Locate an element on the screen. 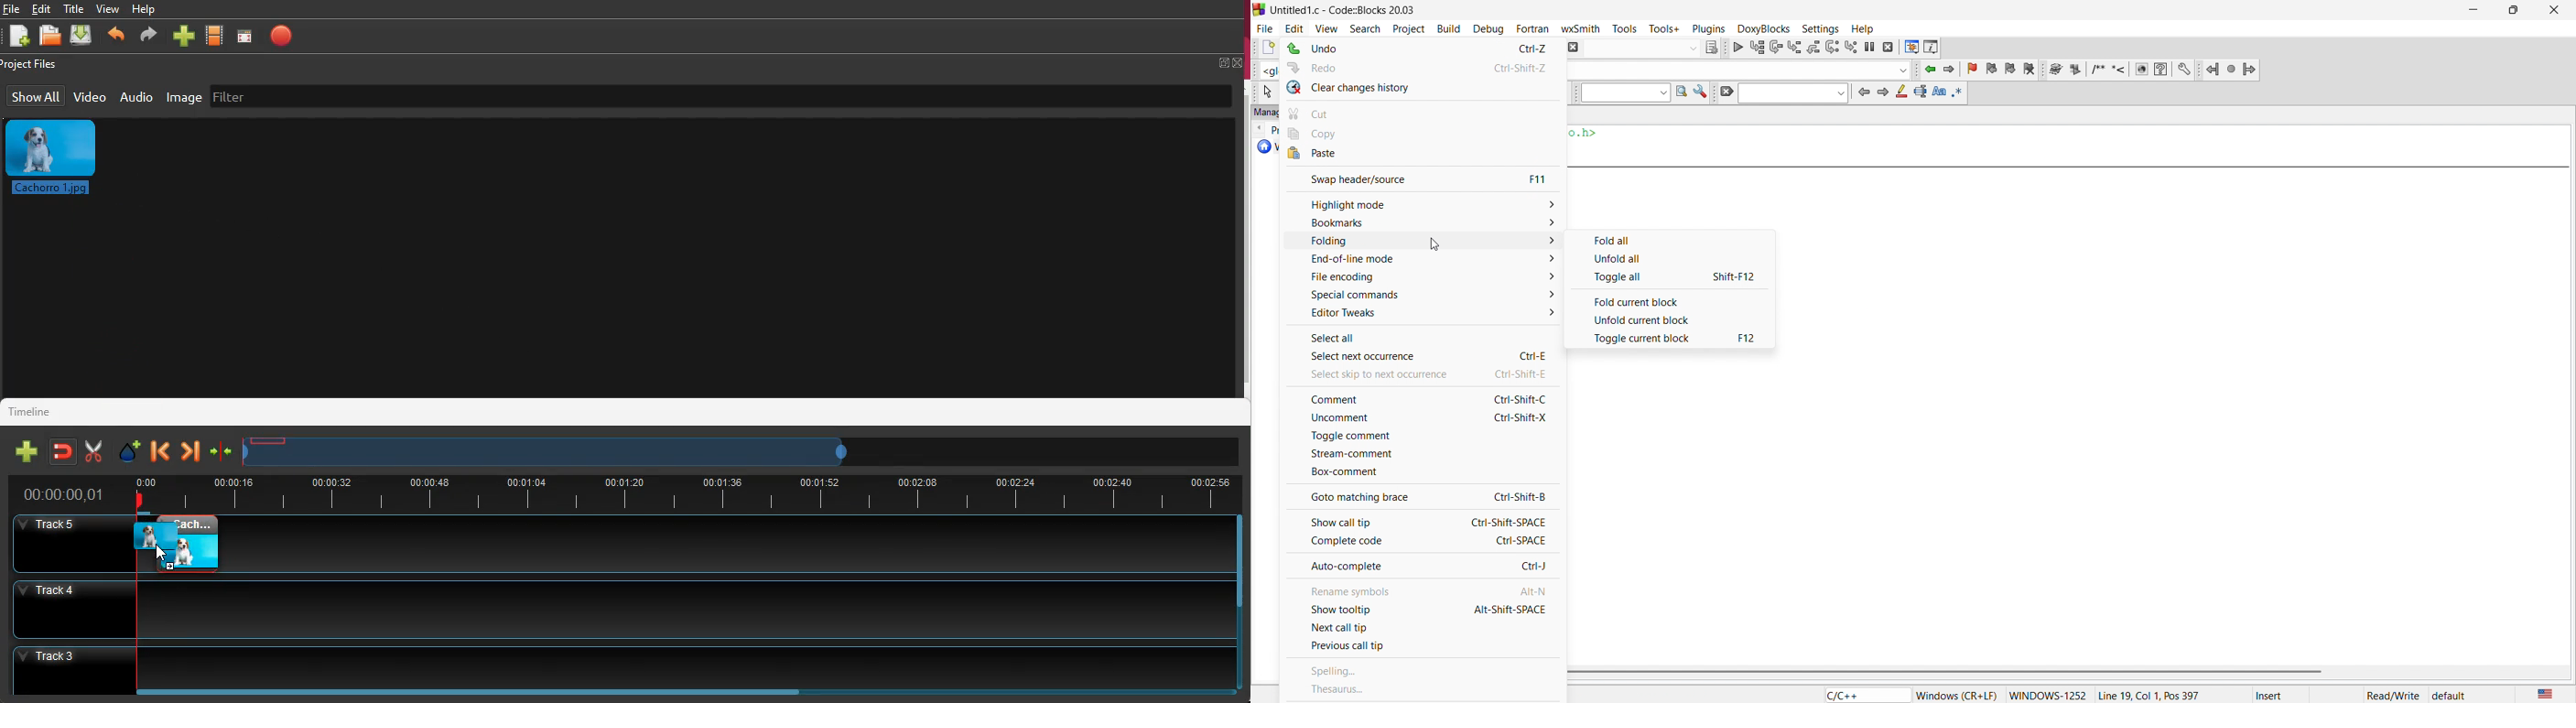 This screenshot has height=728, width=2576. search box is located at coordinates (1621, 93).